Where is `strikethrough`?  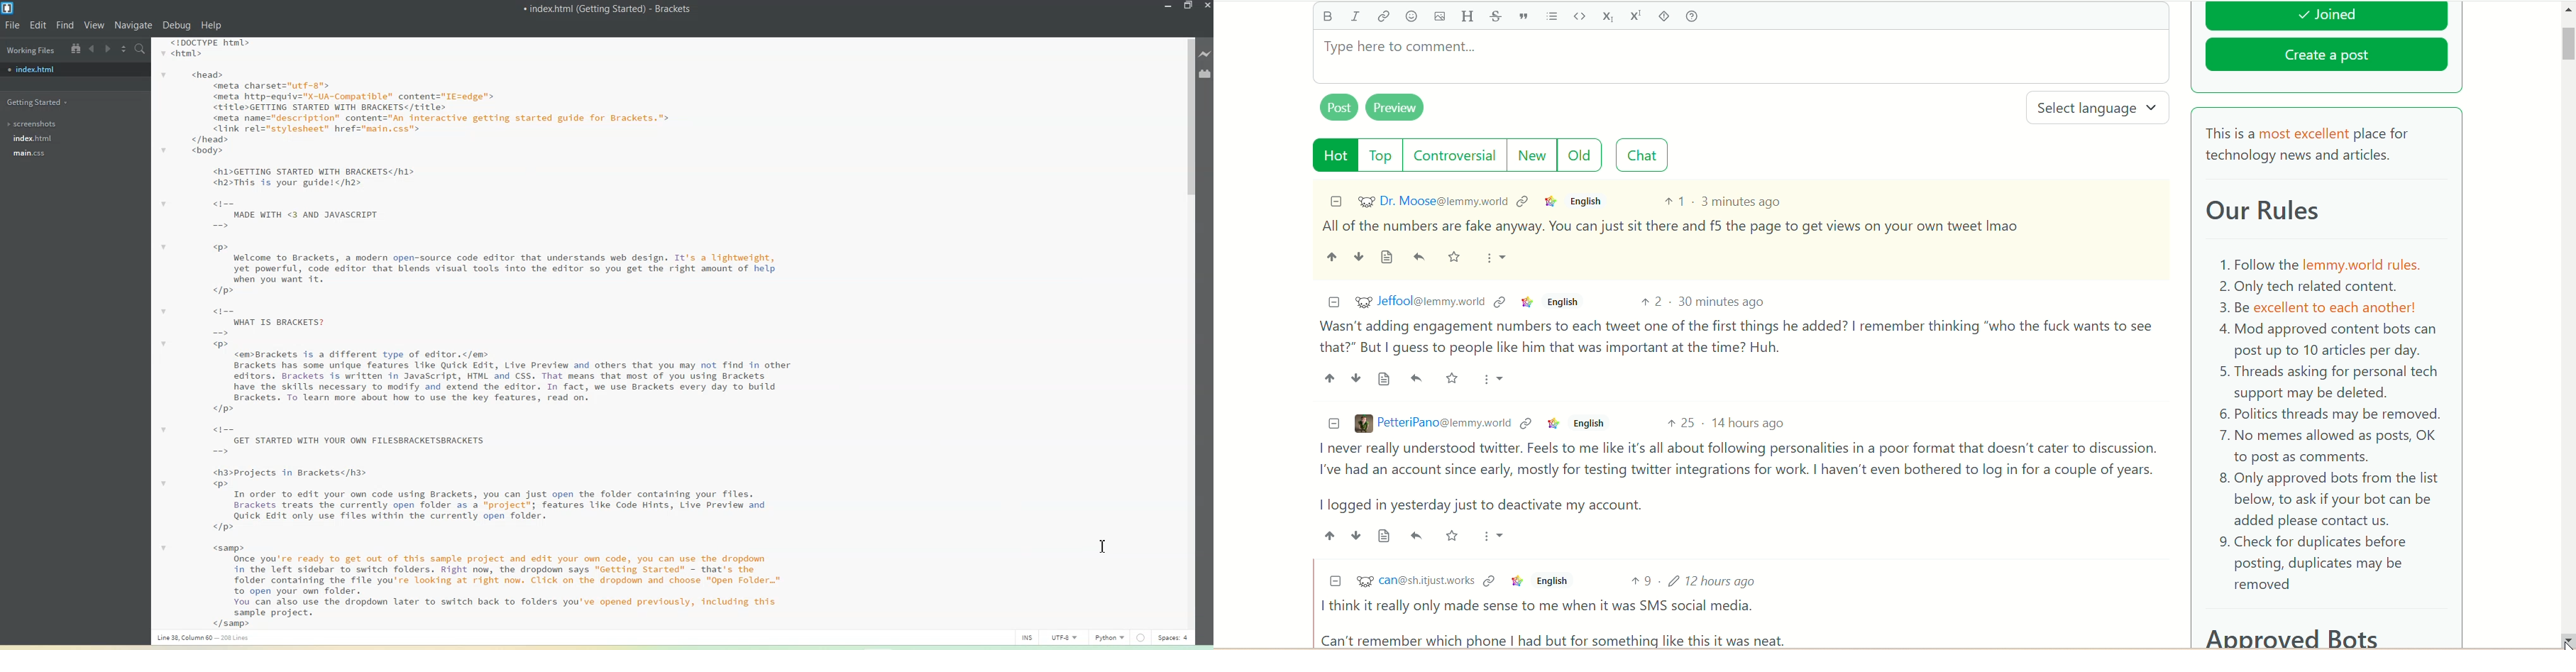 strikethrough is located at coordinates (1493, 17).